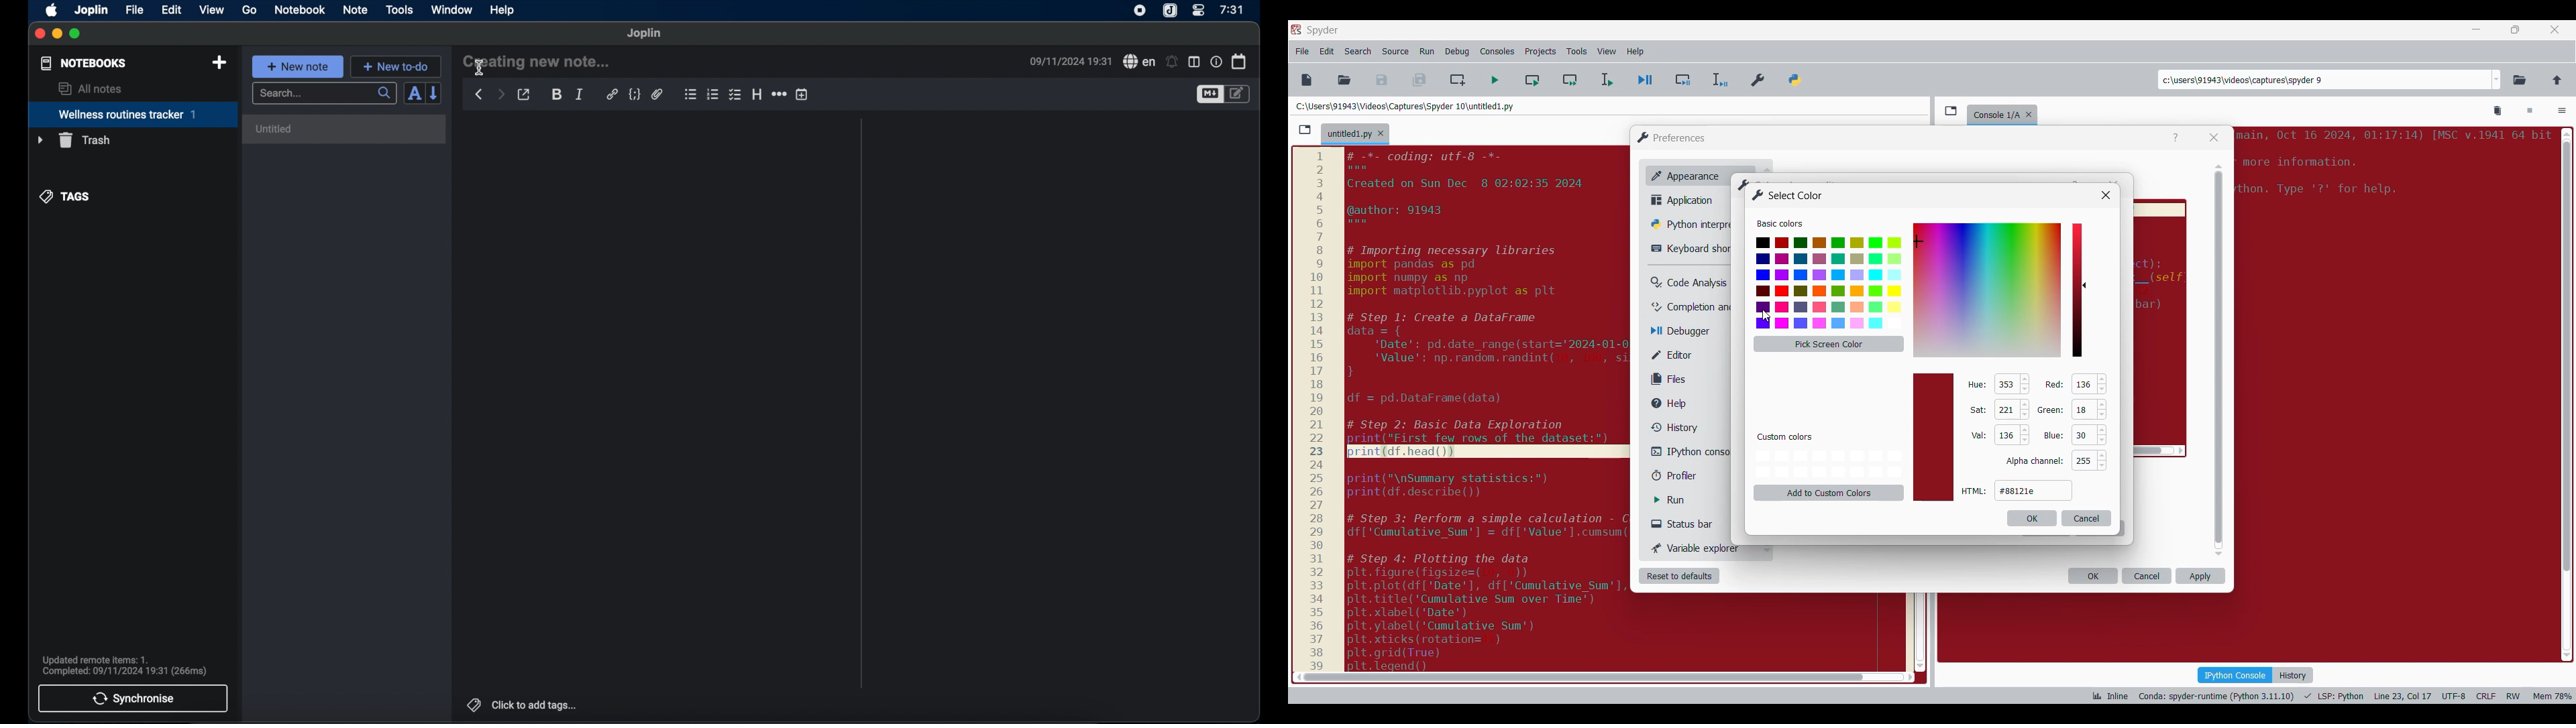 This screenshot has width=2576, height=728. Describe the element at coordinates (2033, 490) in the screenshot. I see `Input color code in HTML` at that location.